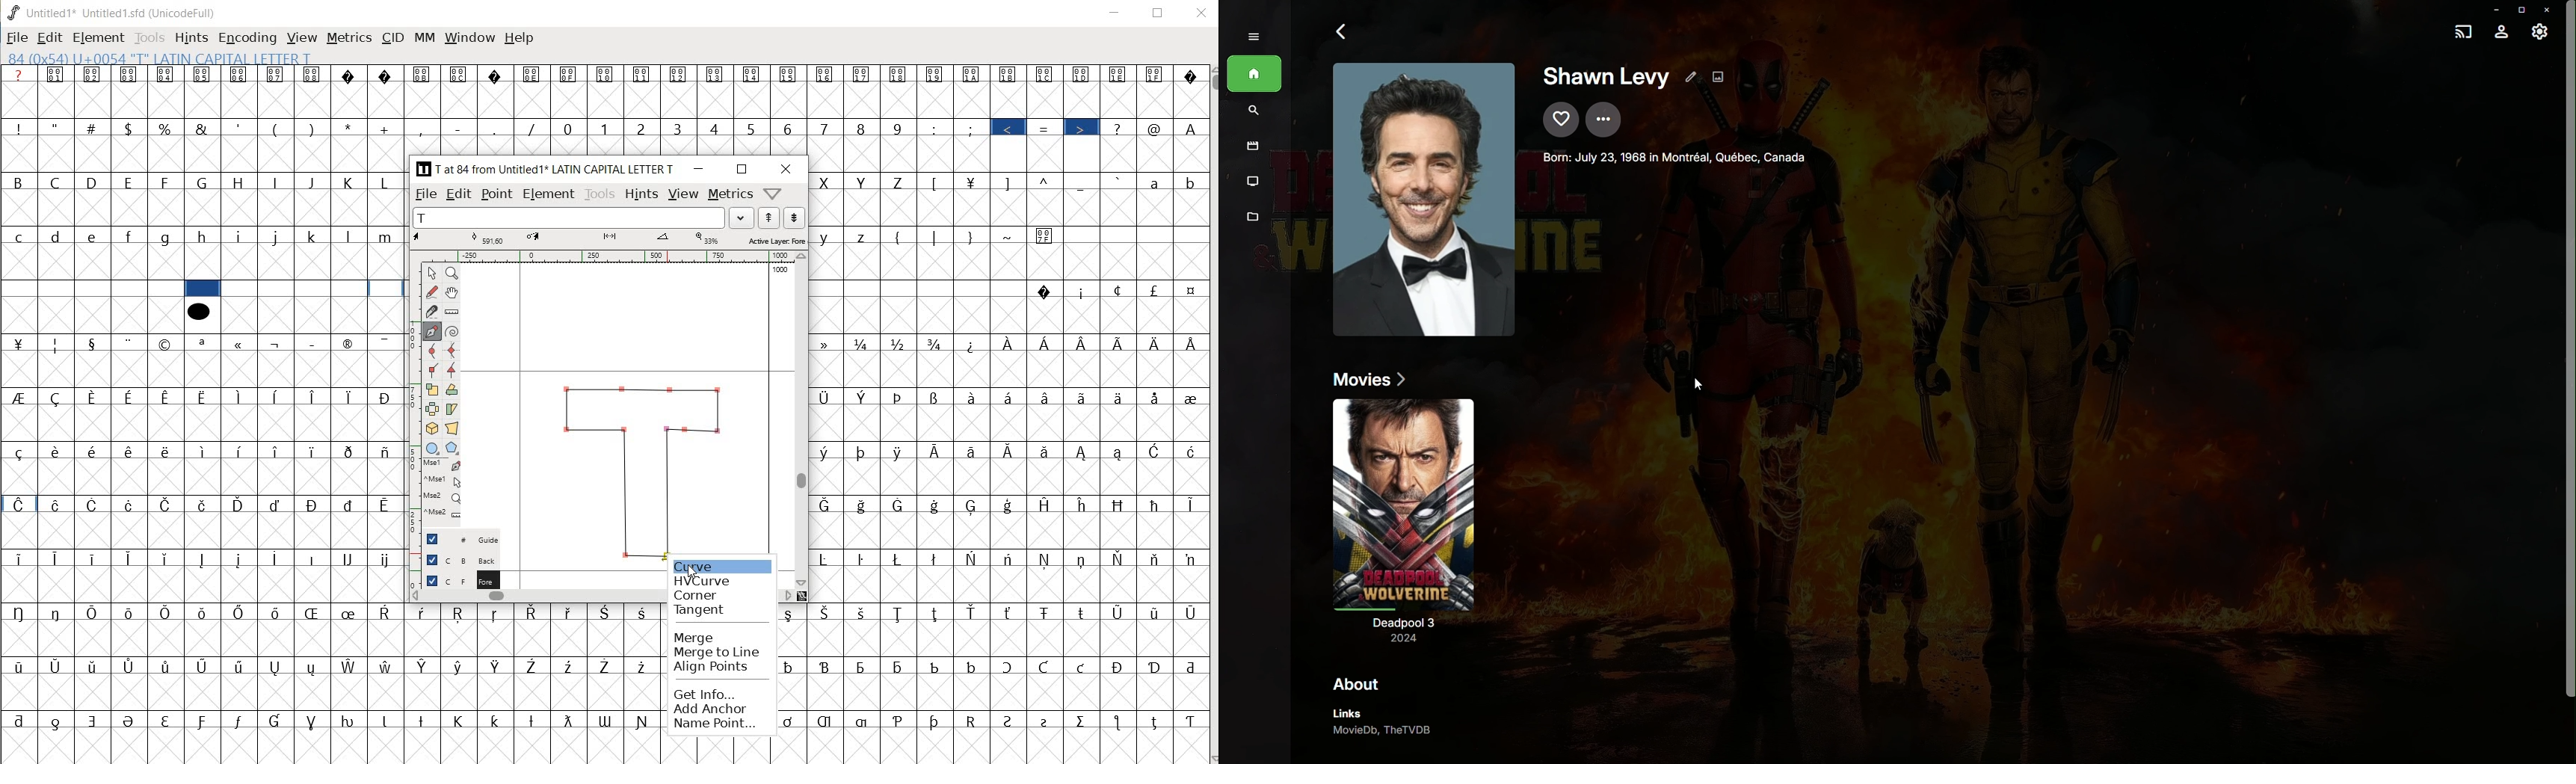 The width and height of the screenshot is (2576, 784). What do you see at coordinates (787, 129) in the screenshot?
I see `6` at bounding box center [787, 129].